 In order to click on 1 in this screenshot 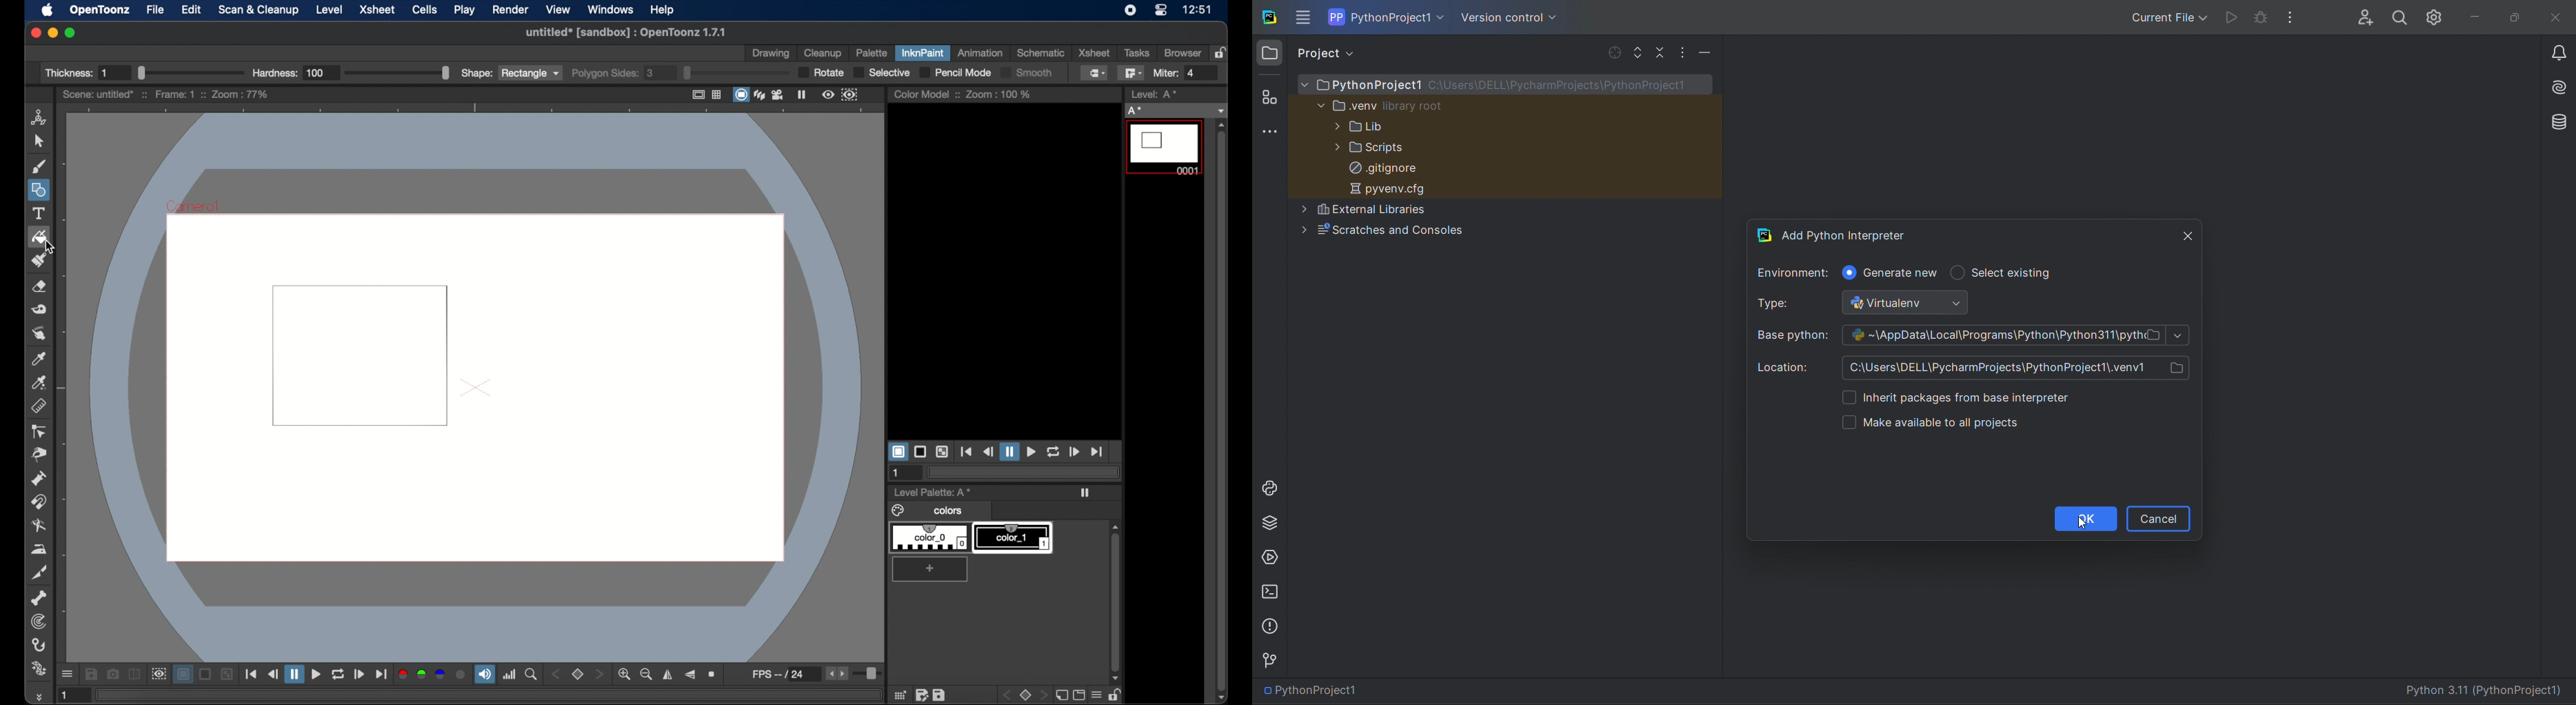, I will do `click(71, 695)`.